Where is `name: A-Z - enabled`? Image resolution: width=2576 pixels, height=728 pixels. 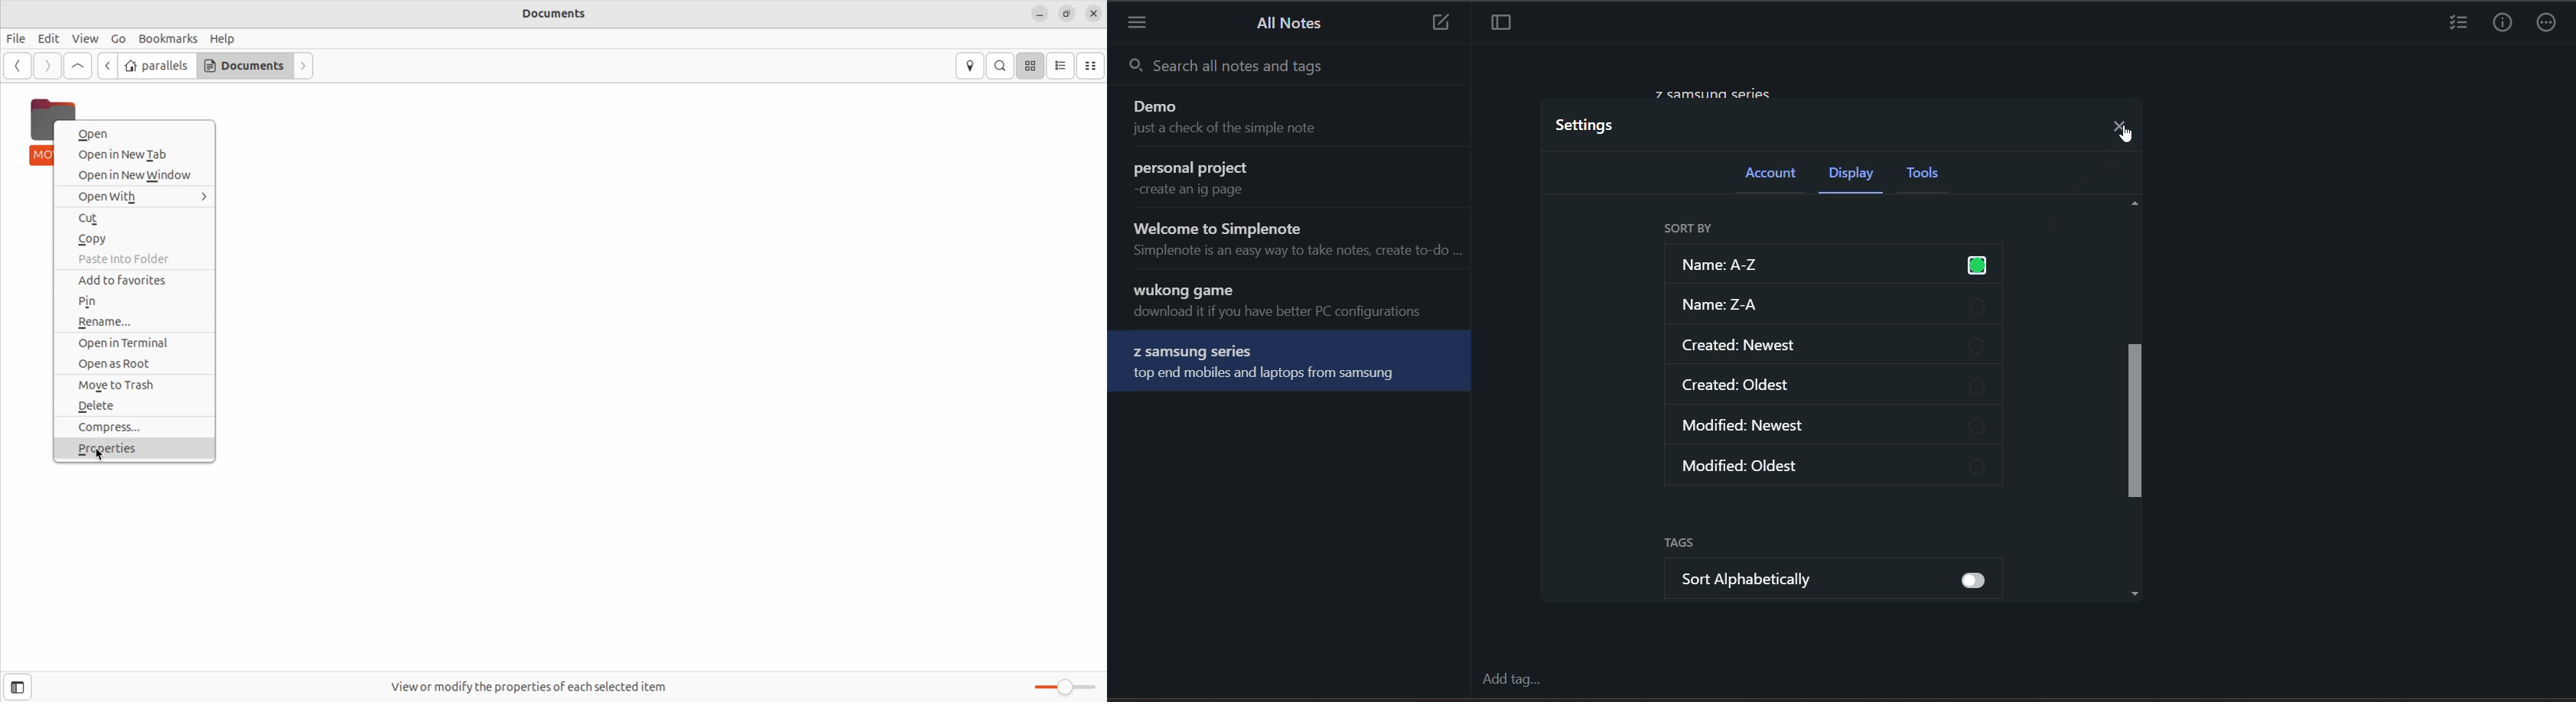 name: A-Z - enabled is located at coordinates (1832, 265).